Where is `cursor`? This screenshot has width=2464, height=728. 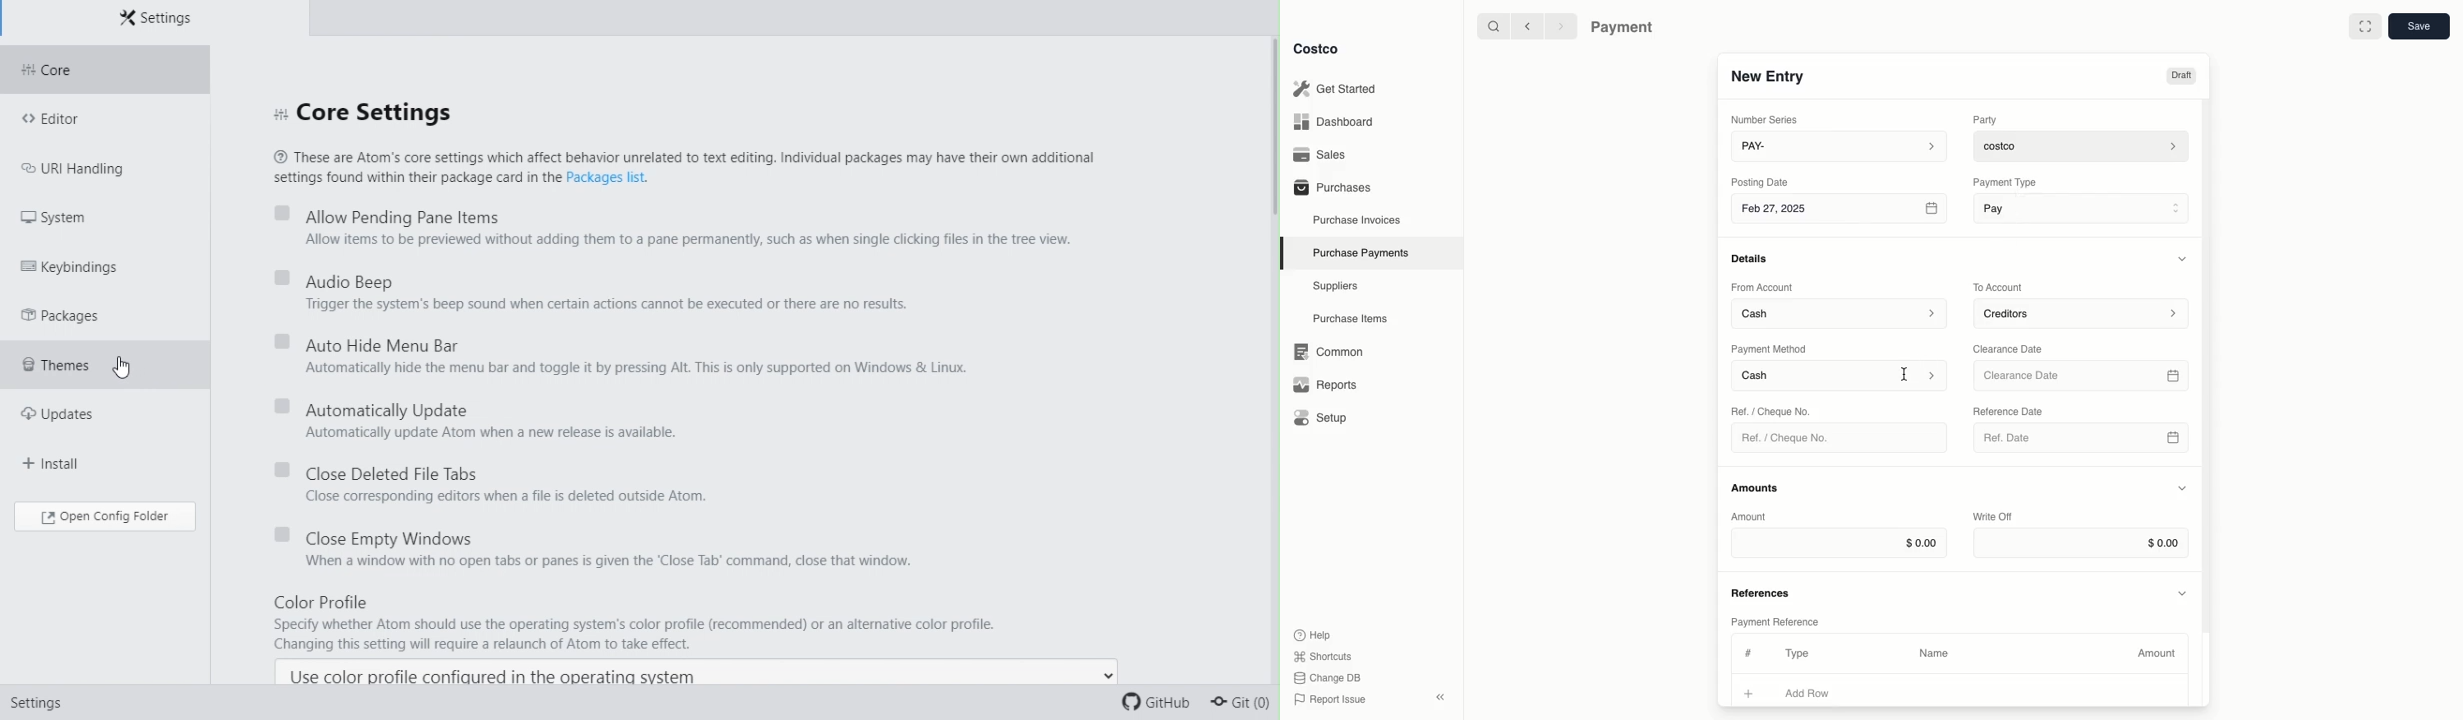 cursor is located at coordinates (1907, 374).